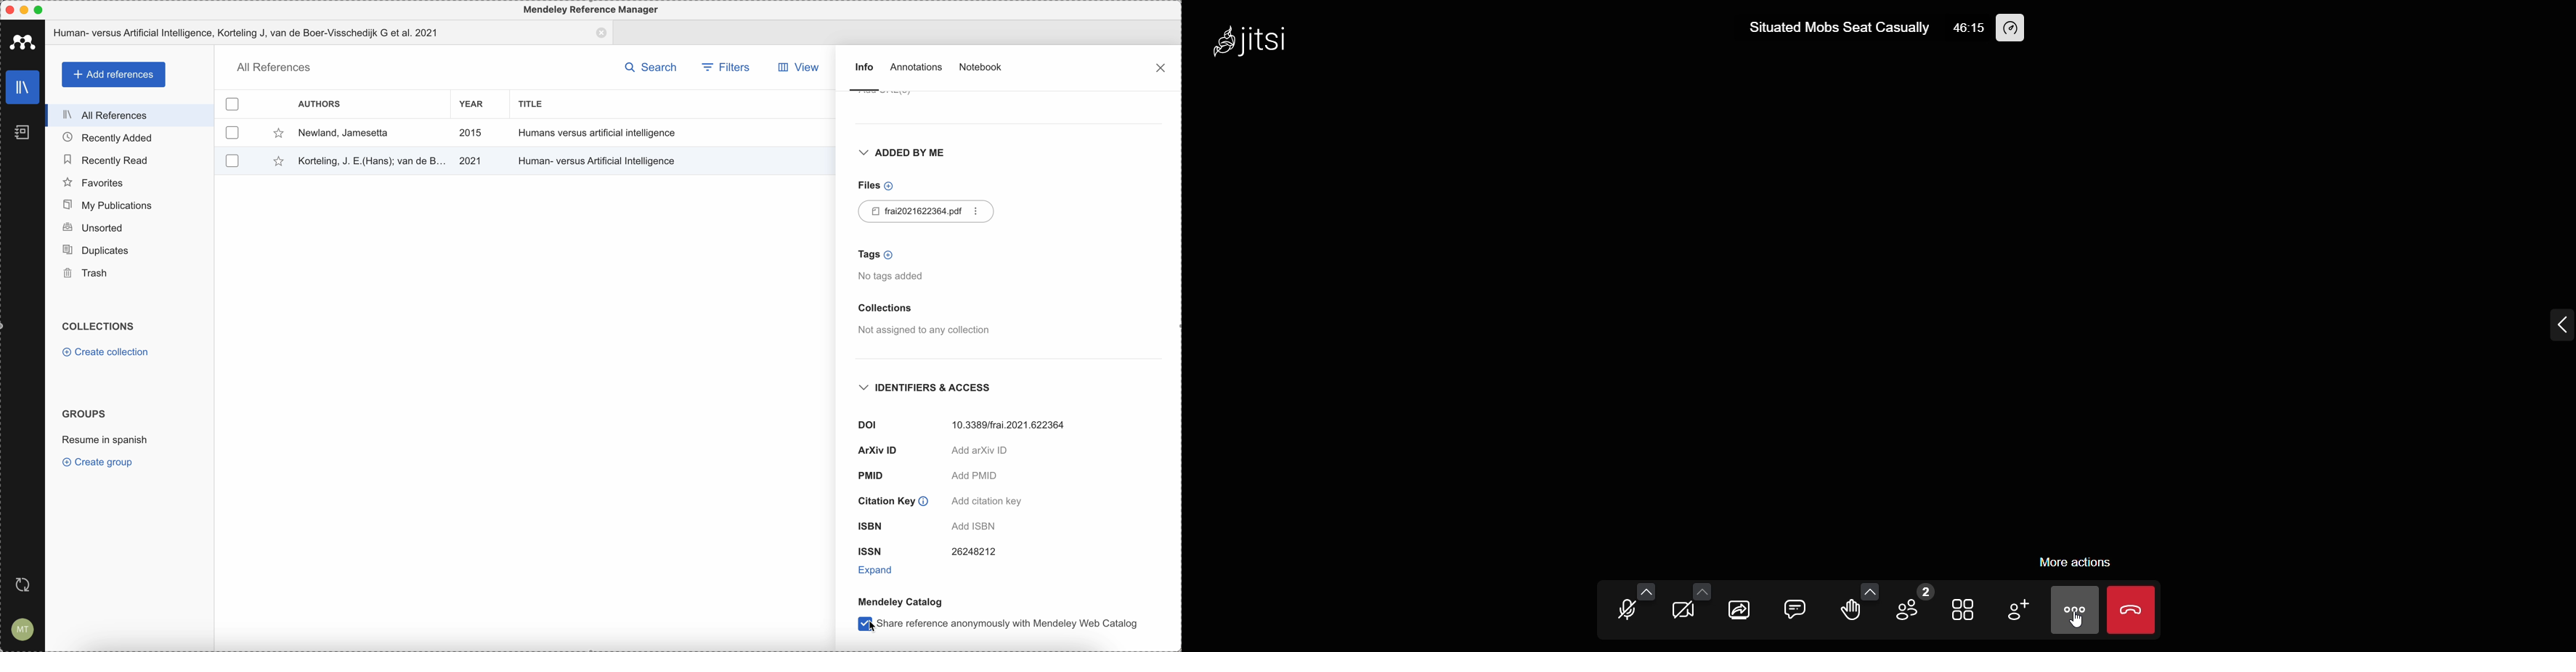 The width and height of the screenshot is (2576, 672). Describe the element at coordinates (927, 552) in the screenshot. I see `ISSN 26248212` at that location.